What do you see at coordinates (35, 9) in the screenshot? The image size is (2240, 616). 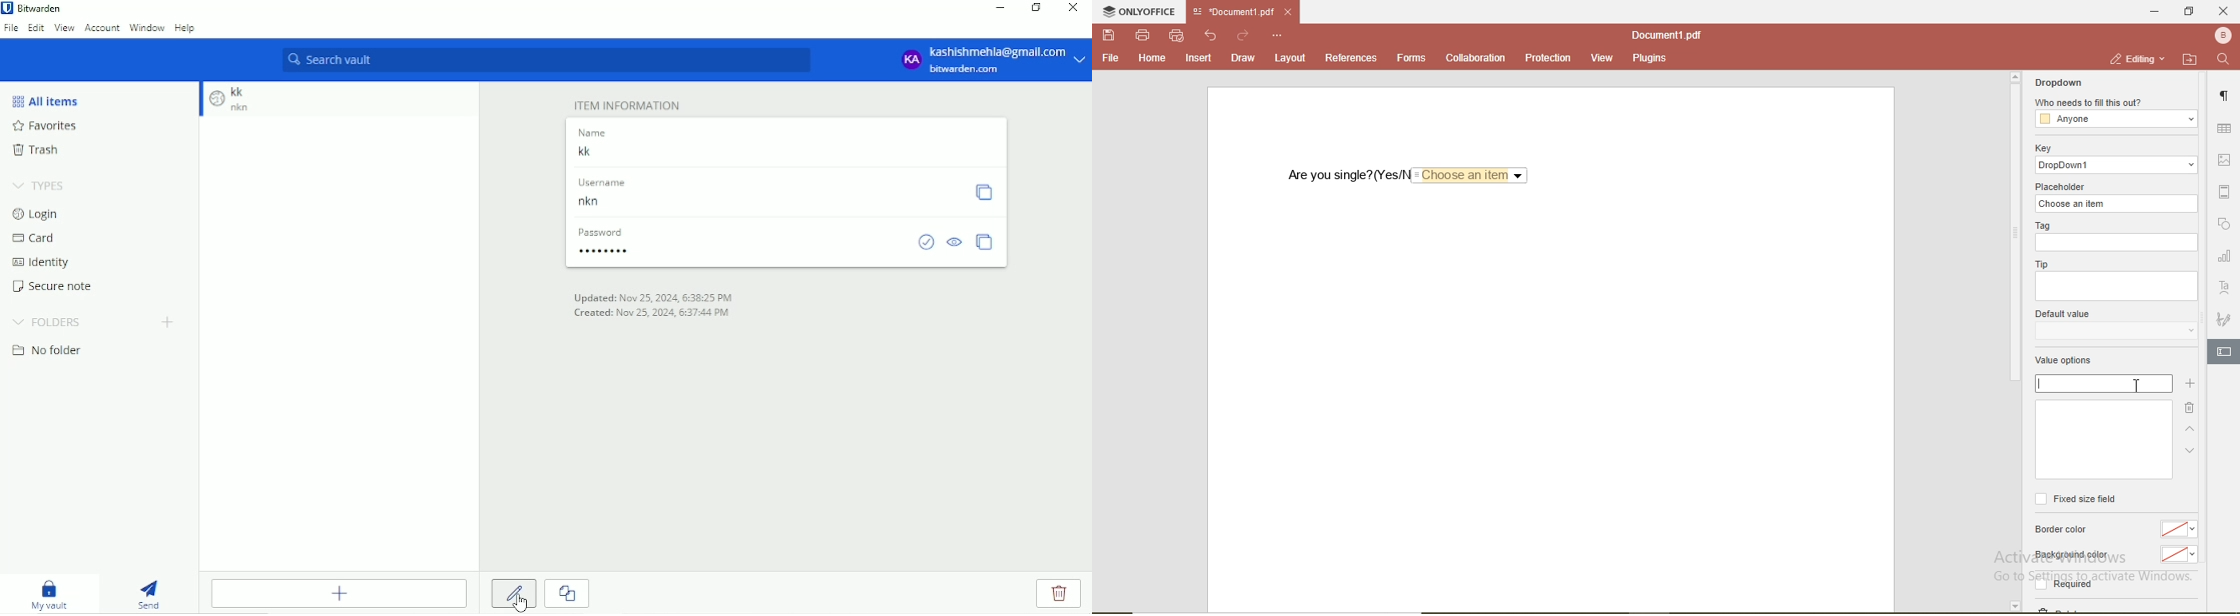 I see `Bitwarden` at bounding box center [35, 9].